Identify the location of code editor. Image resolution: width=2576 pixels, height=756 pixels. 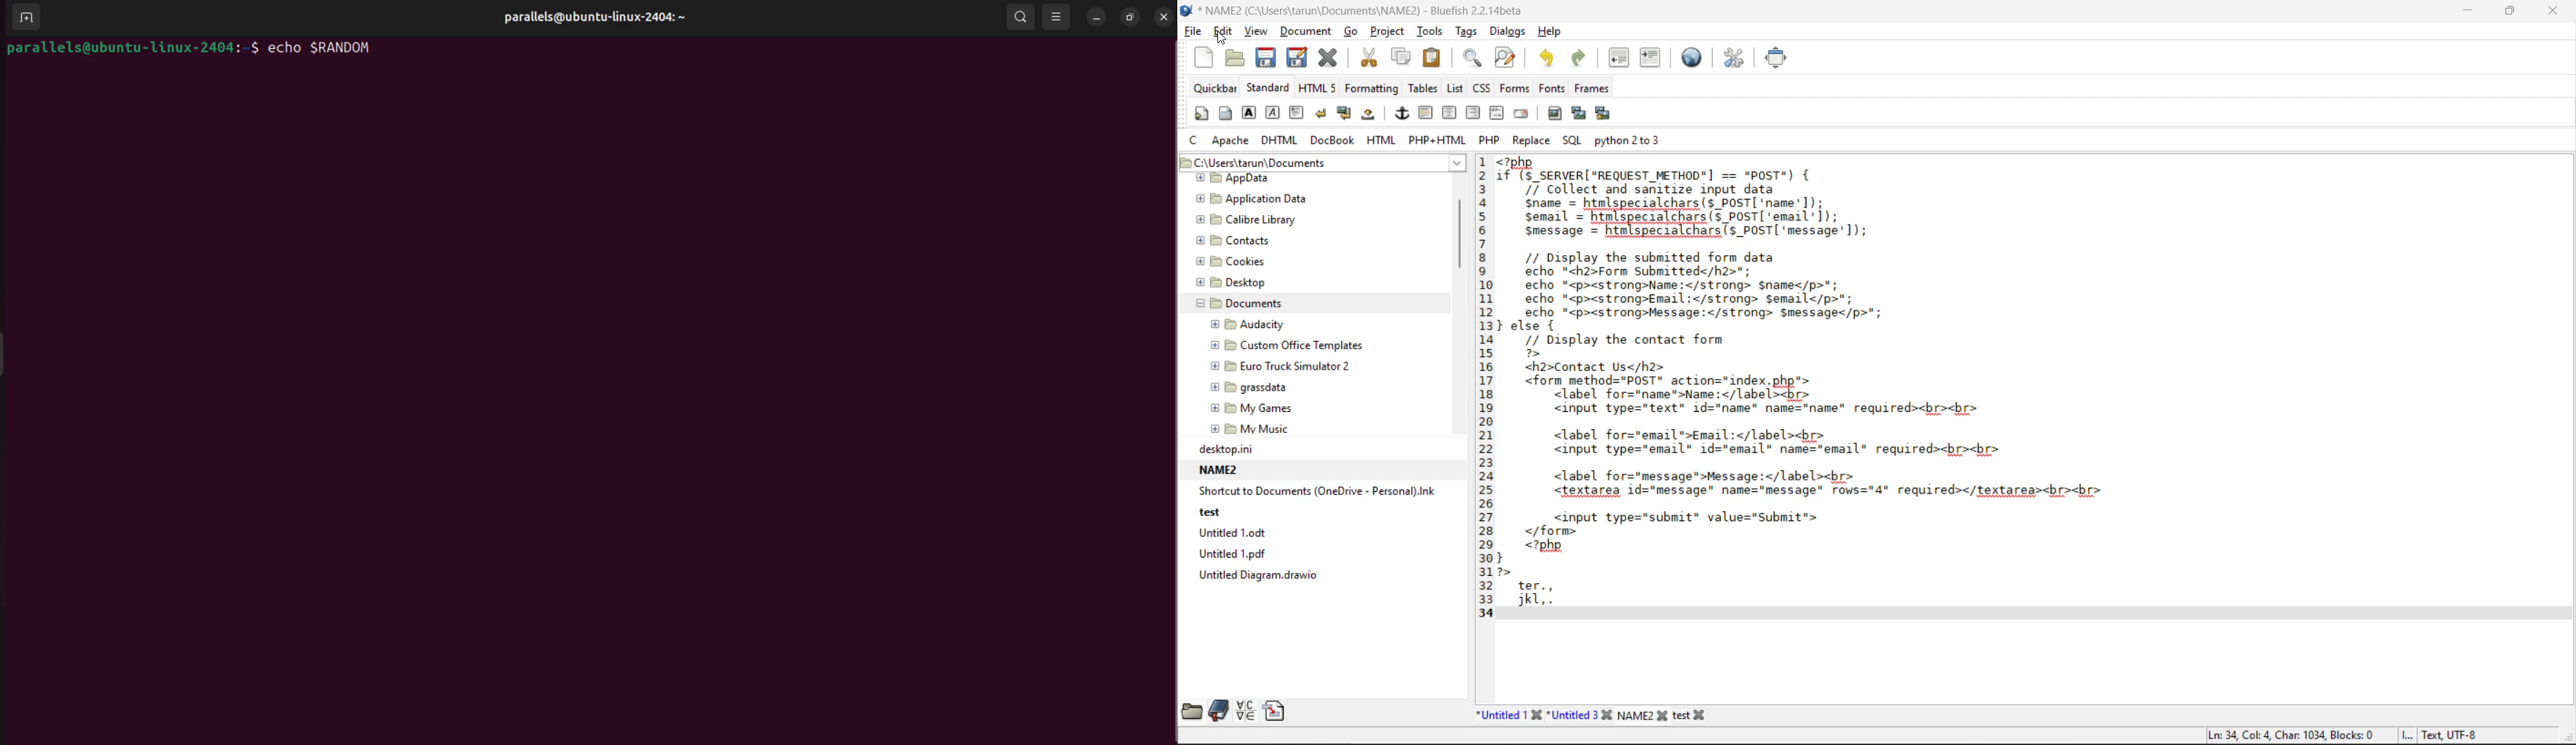
(1819, 384).